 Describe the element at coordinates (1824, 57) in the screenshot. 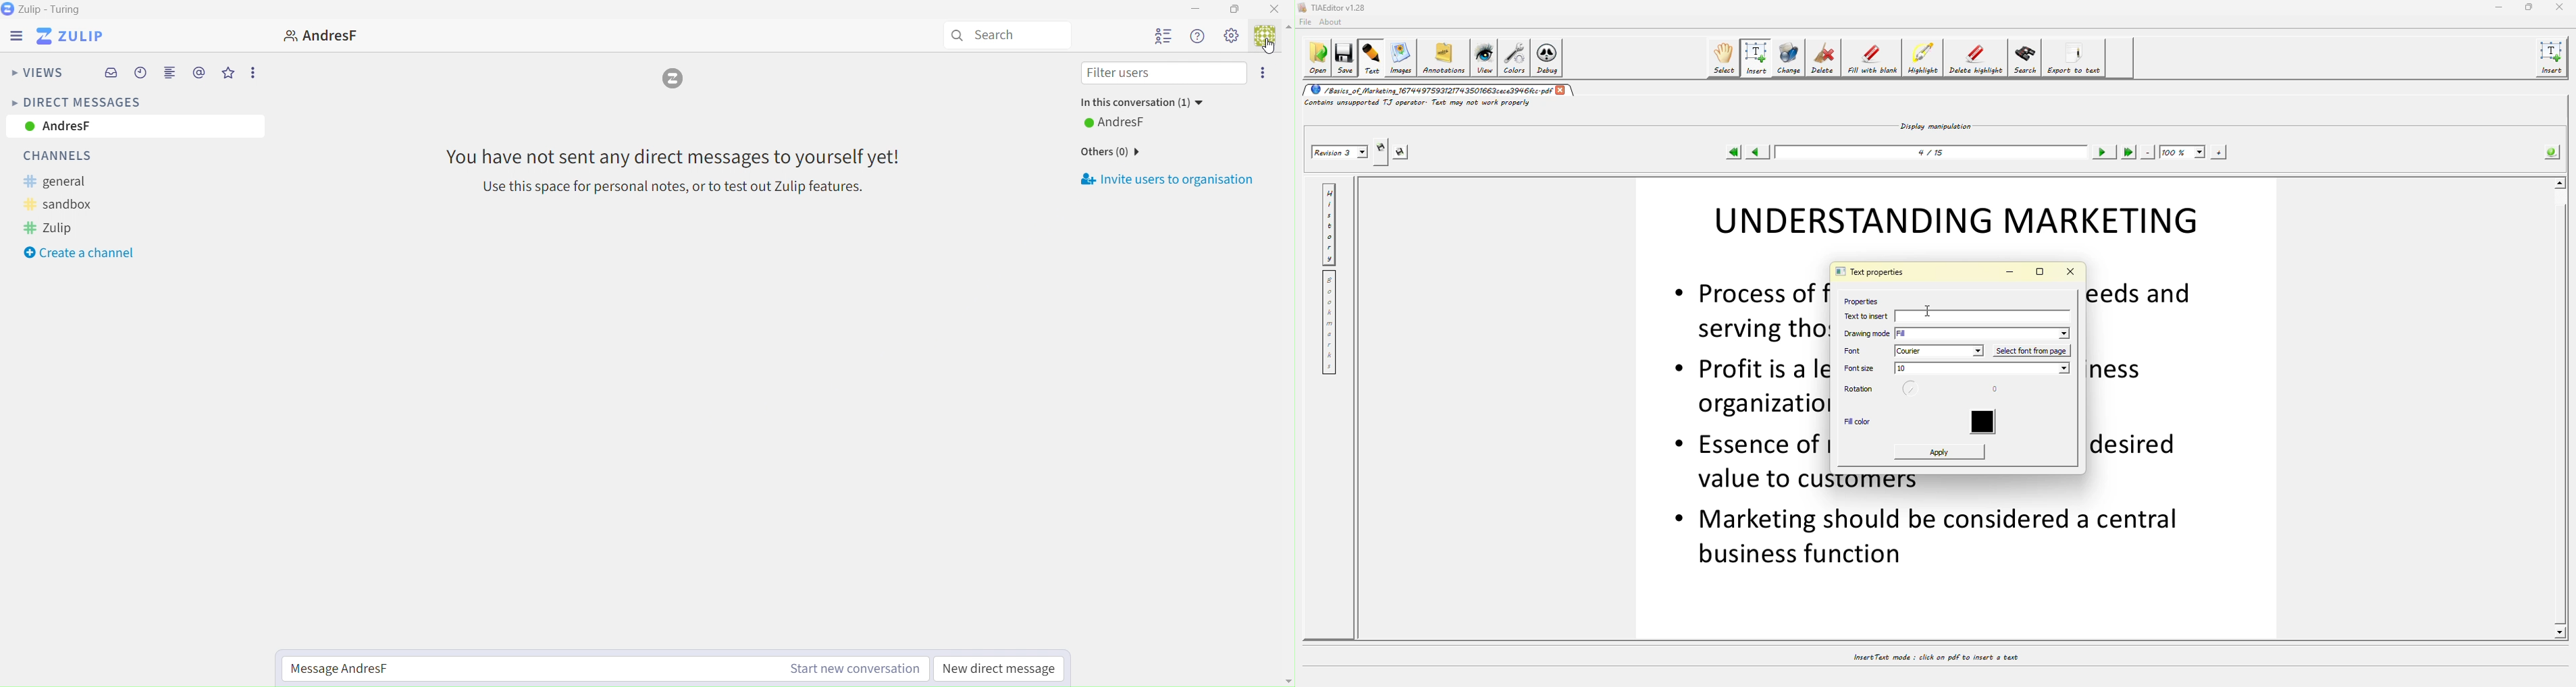

I see `delete` at that location.